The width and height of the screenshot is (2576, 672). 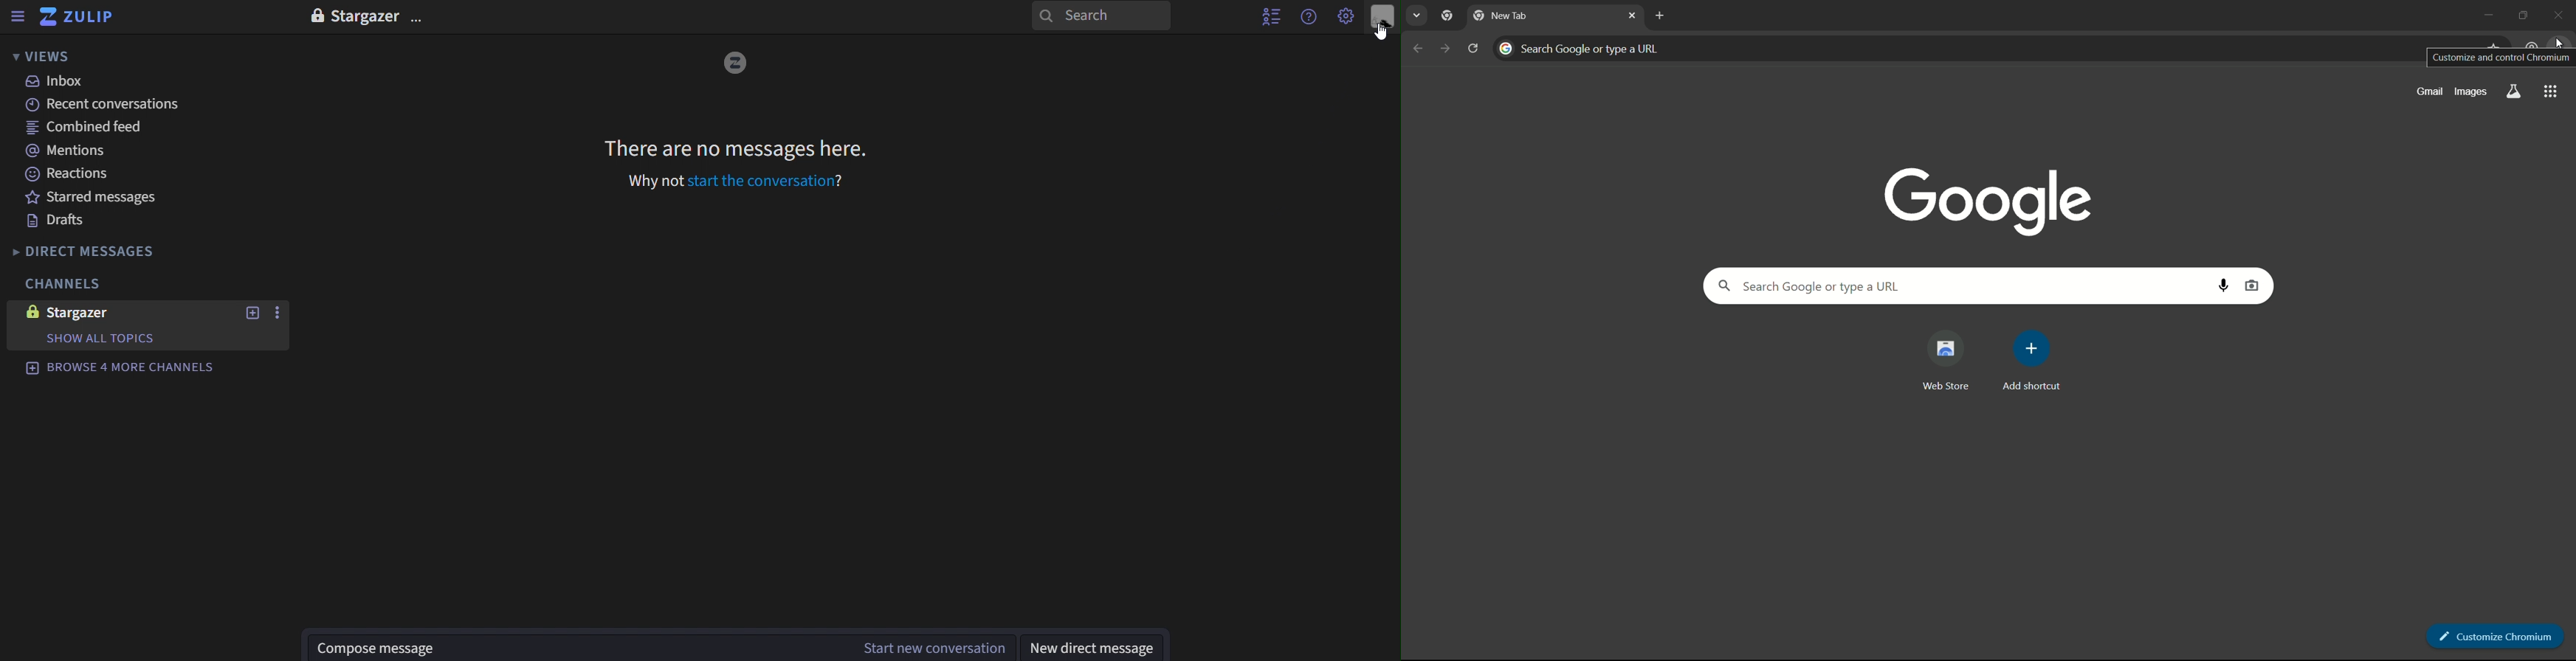 I want to click on personal menu, so click(x=1382, y=15).